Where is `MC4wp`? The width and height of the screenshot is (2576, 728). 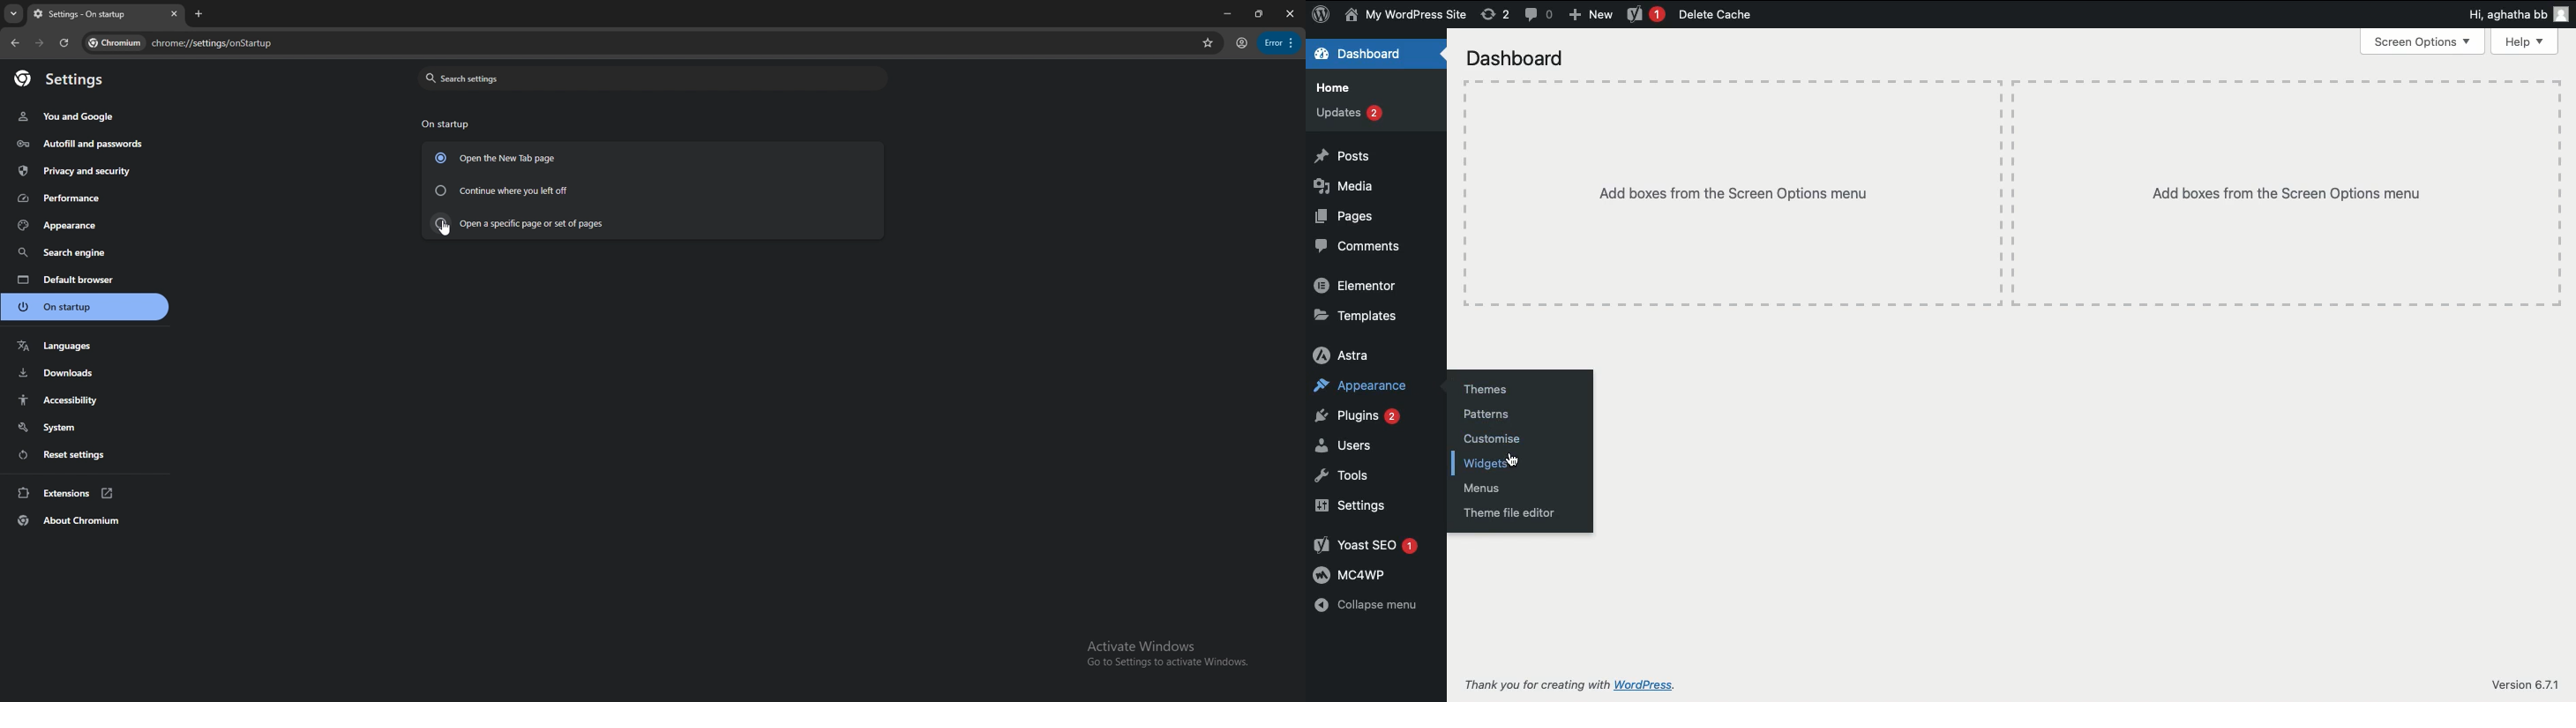
MC4wp is located at coordinates (1359, 576).